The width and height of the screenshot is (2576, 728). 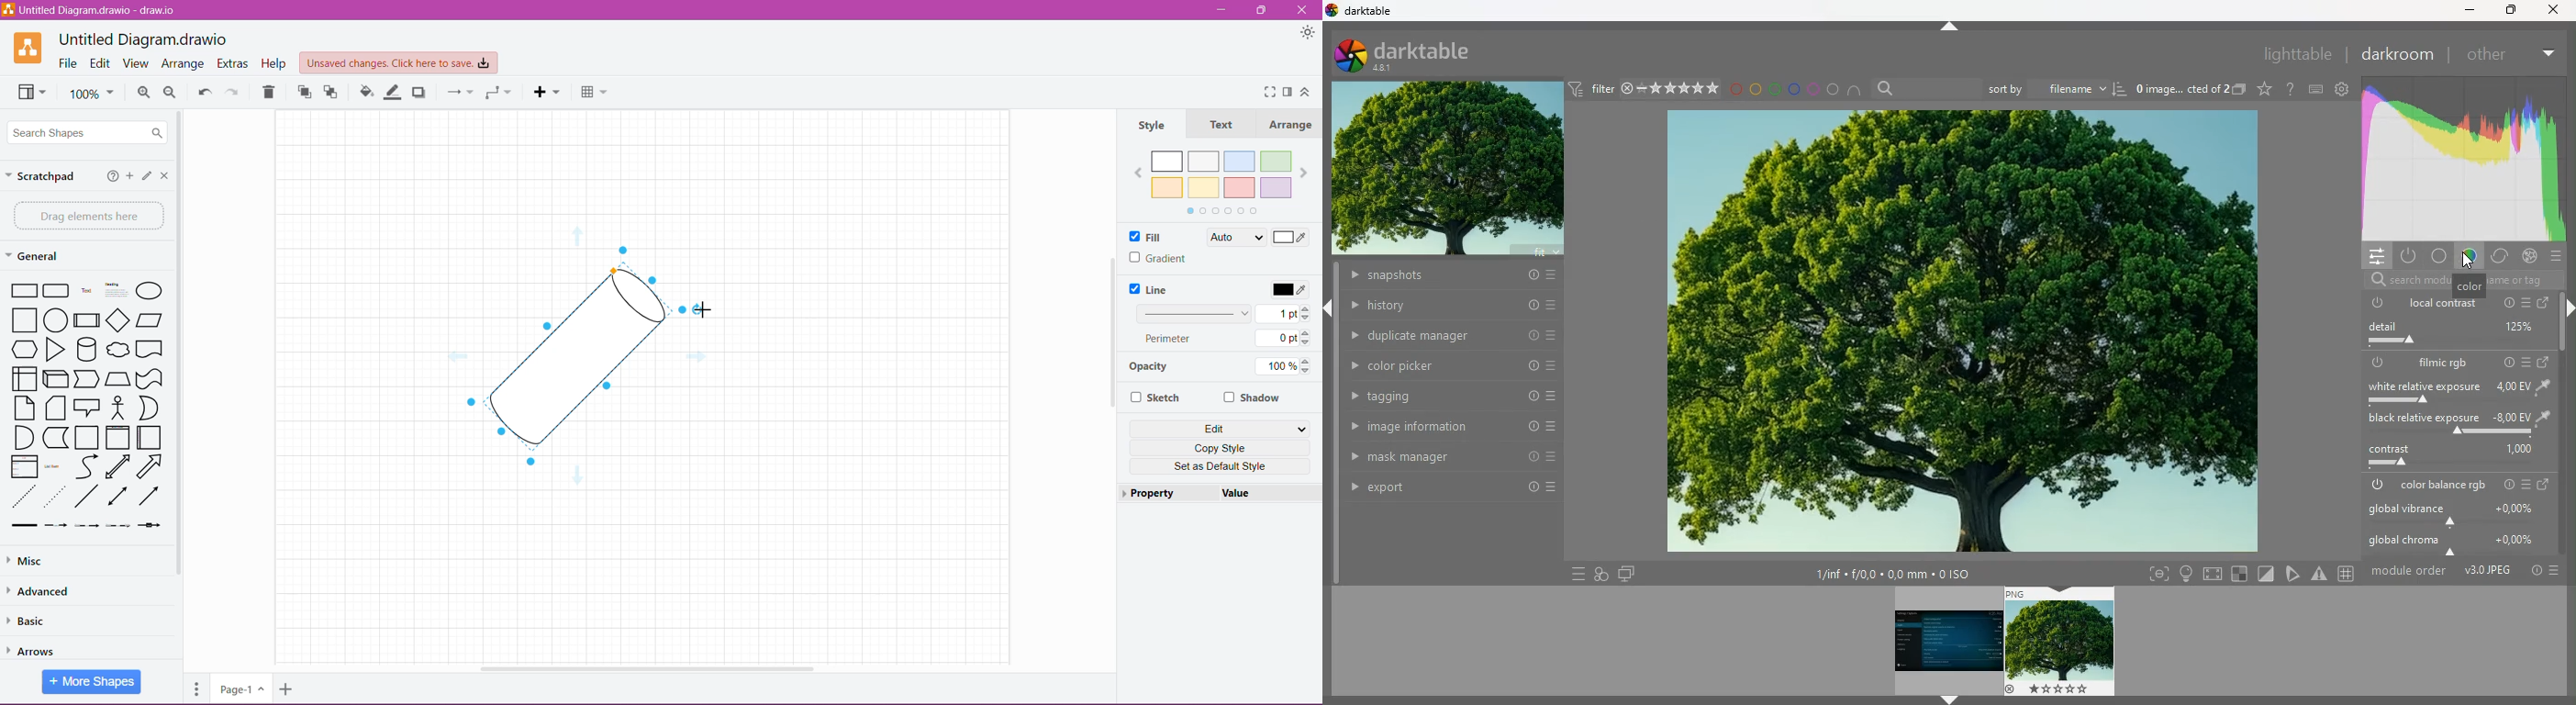 I want to click on Redo, so click(x=234, y=92).